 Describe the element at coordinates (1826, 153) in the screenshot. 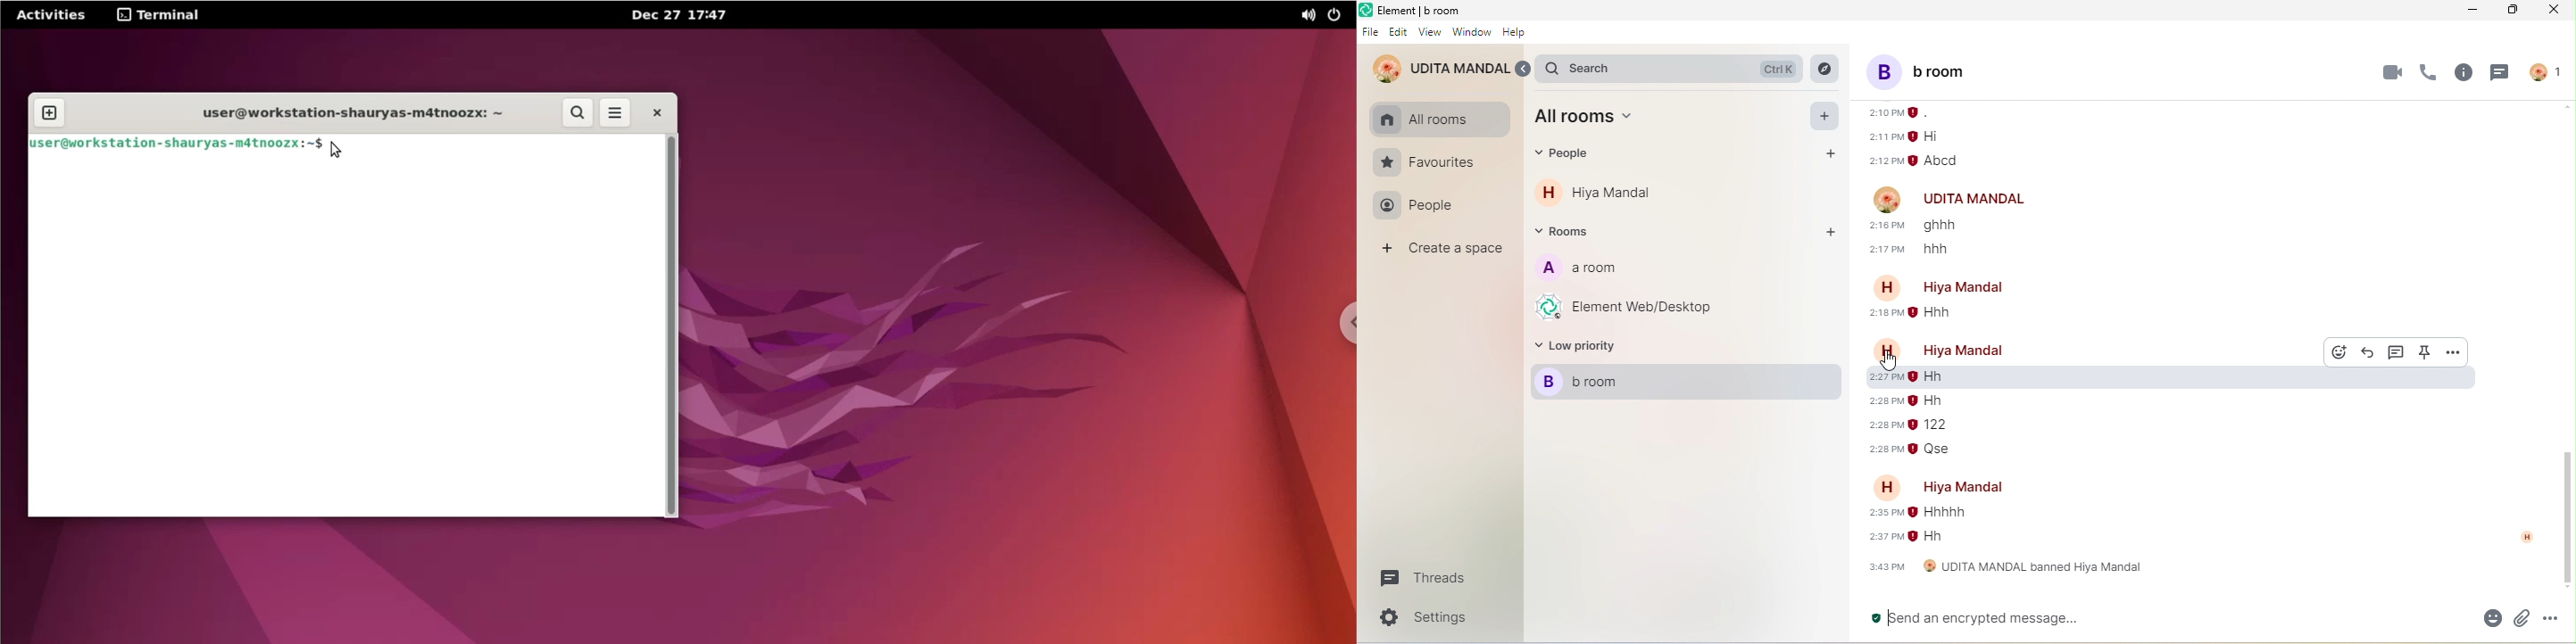

I see `add people` at that location.